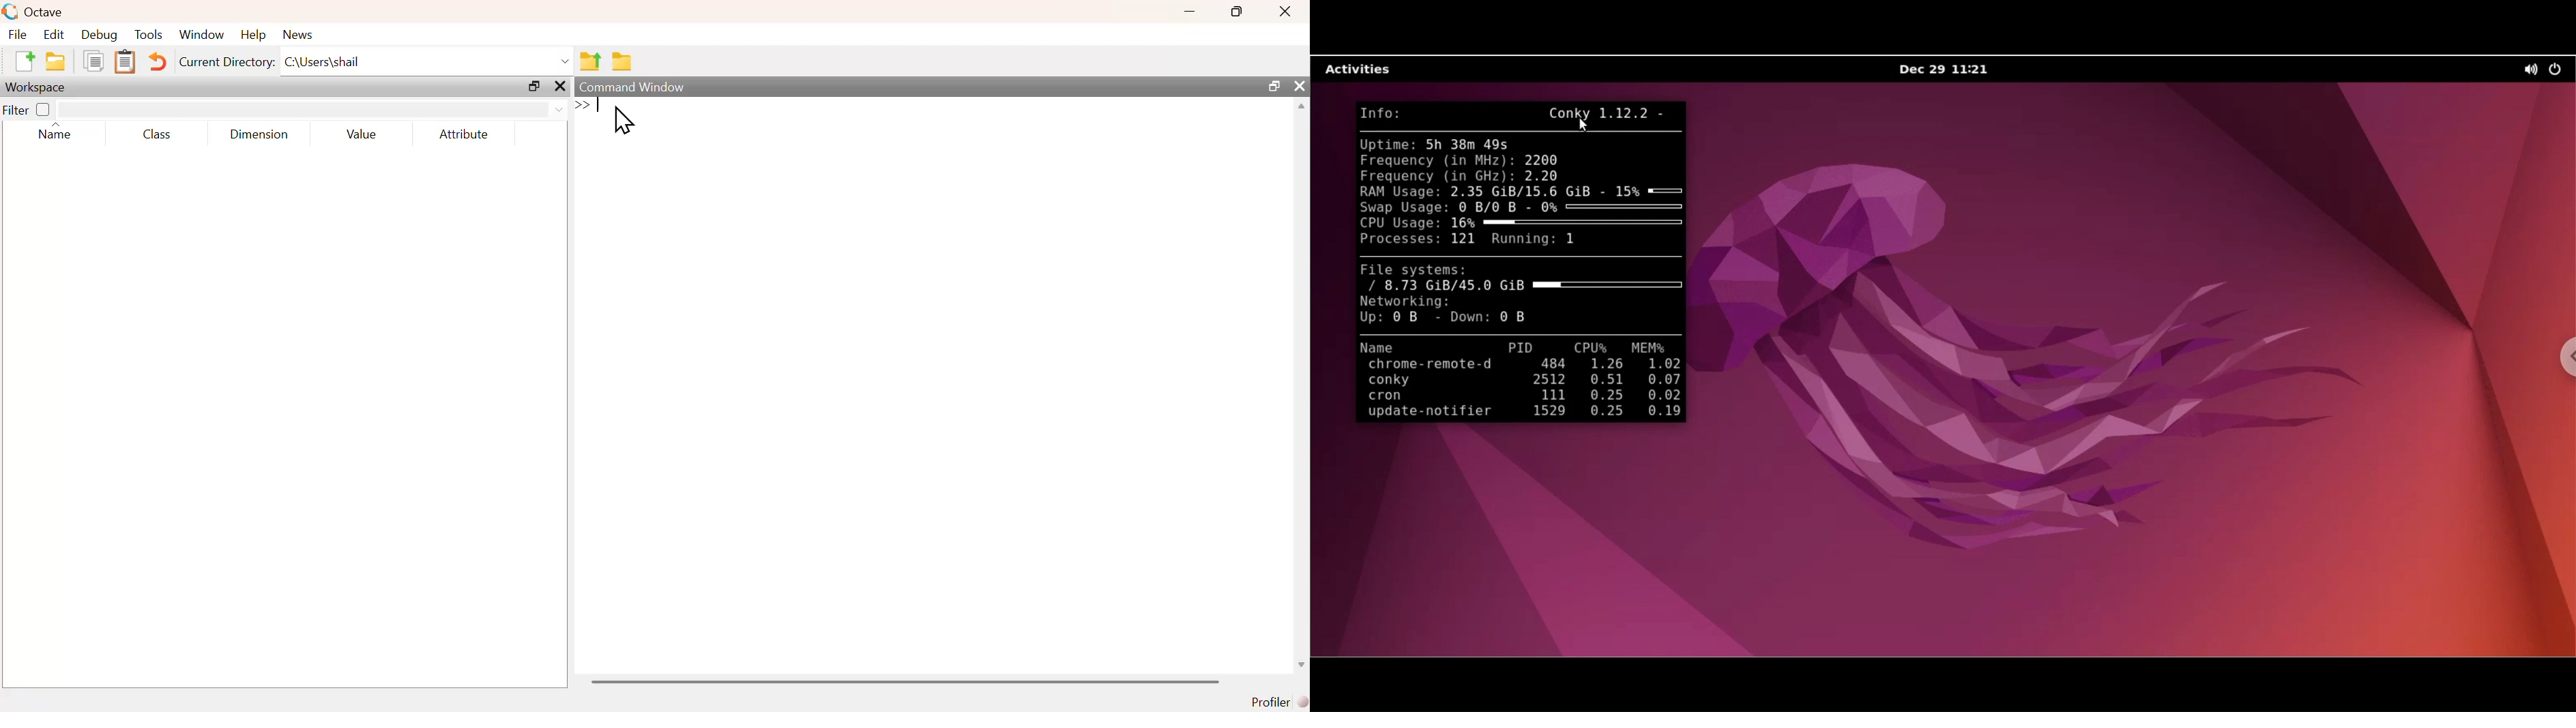 The height and width of the screenshot is (728, 2576). What do you see at coordinates (428, 61) in the screenshot?
I see `C\Users\shail ` at bounding box center [428, 61].